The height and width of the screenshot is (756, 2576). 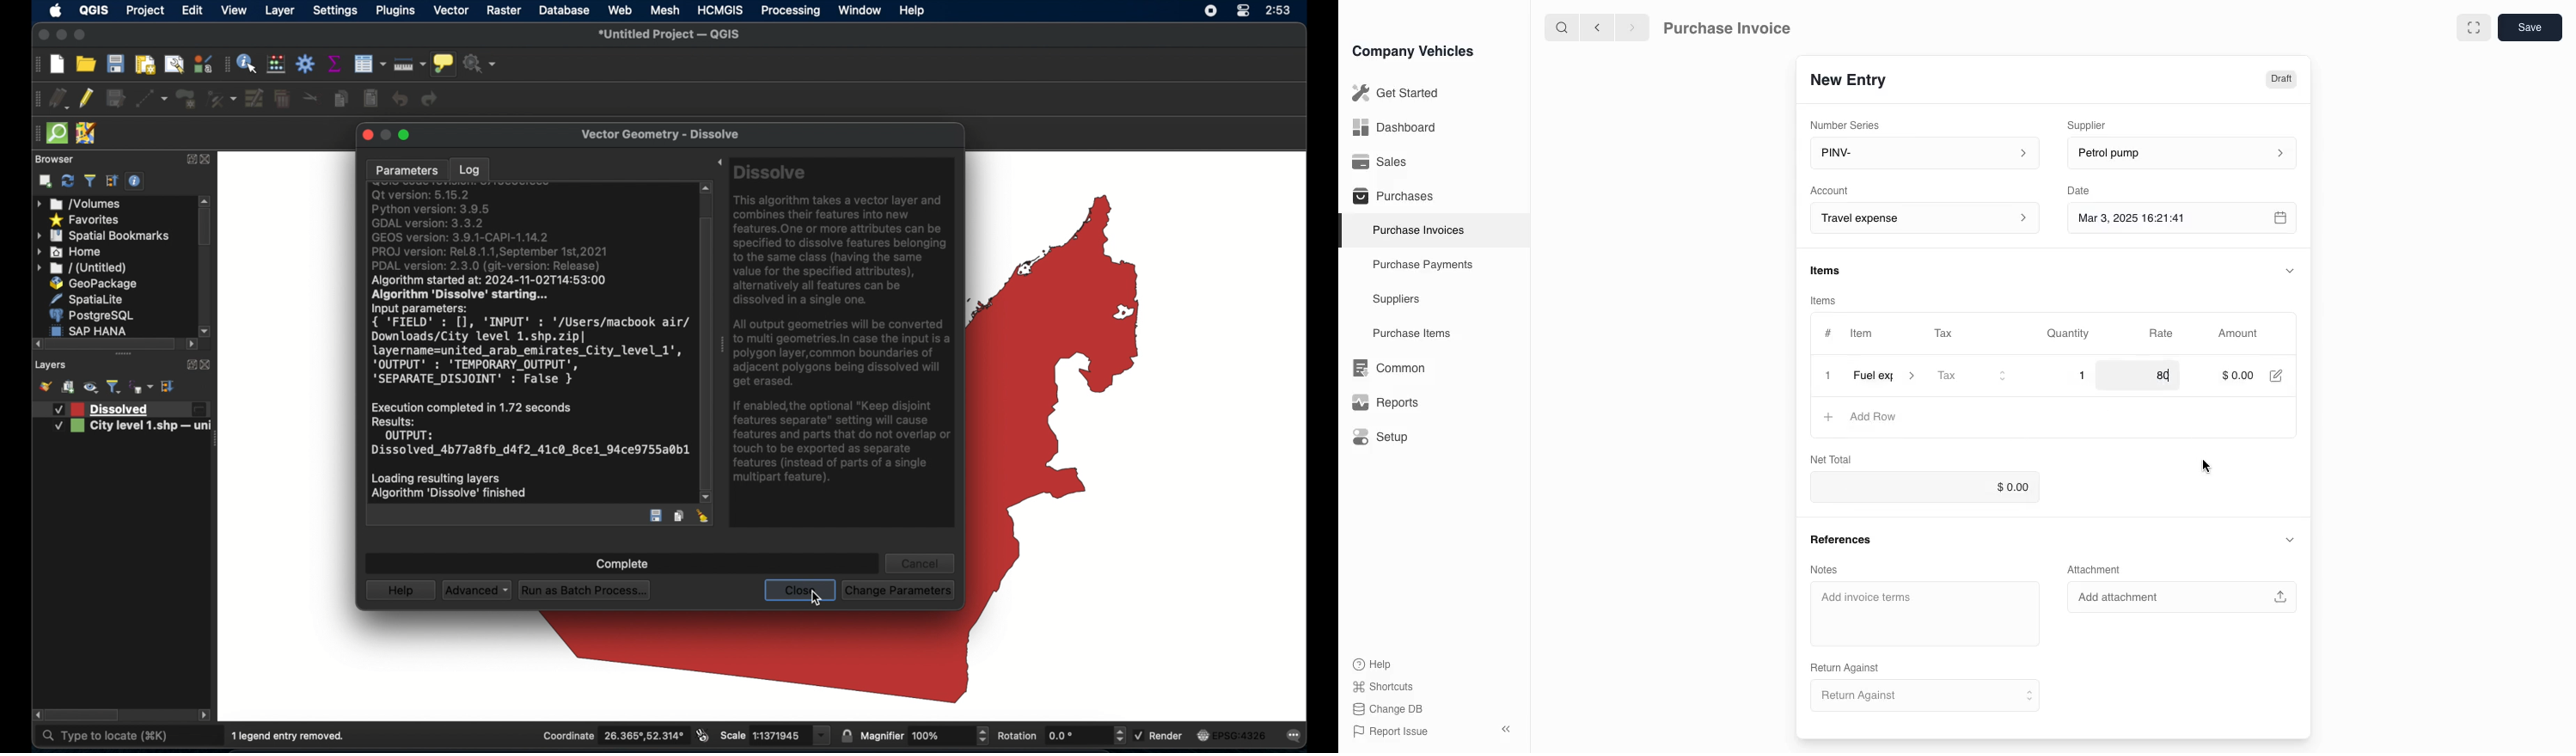 What do you see at coordinates (1421, 265) in the screenshot?
I see `Purchase Payments` at bounding box center [1421, 265].